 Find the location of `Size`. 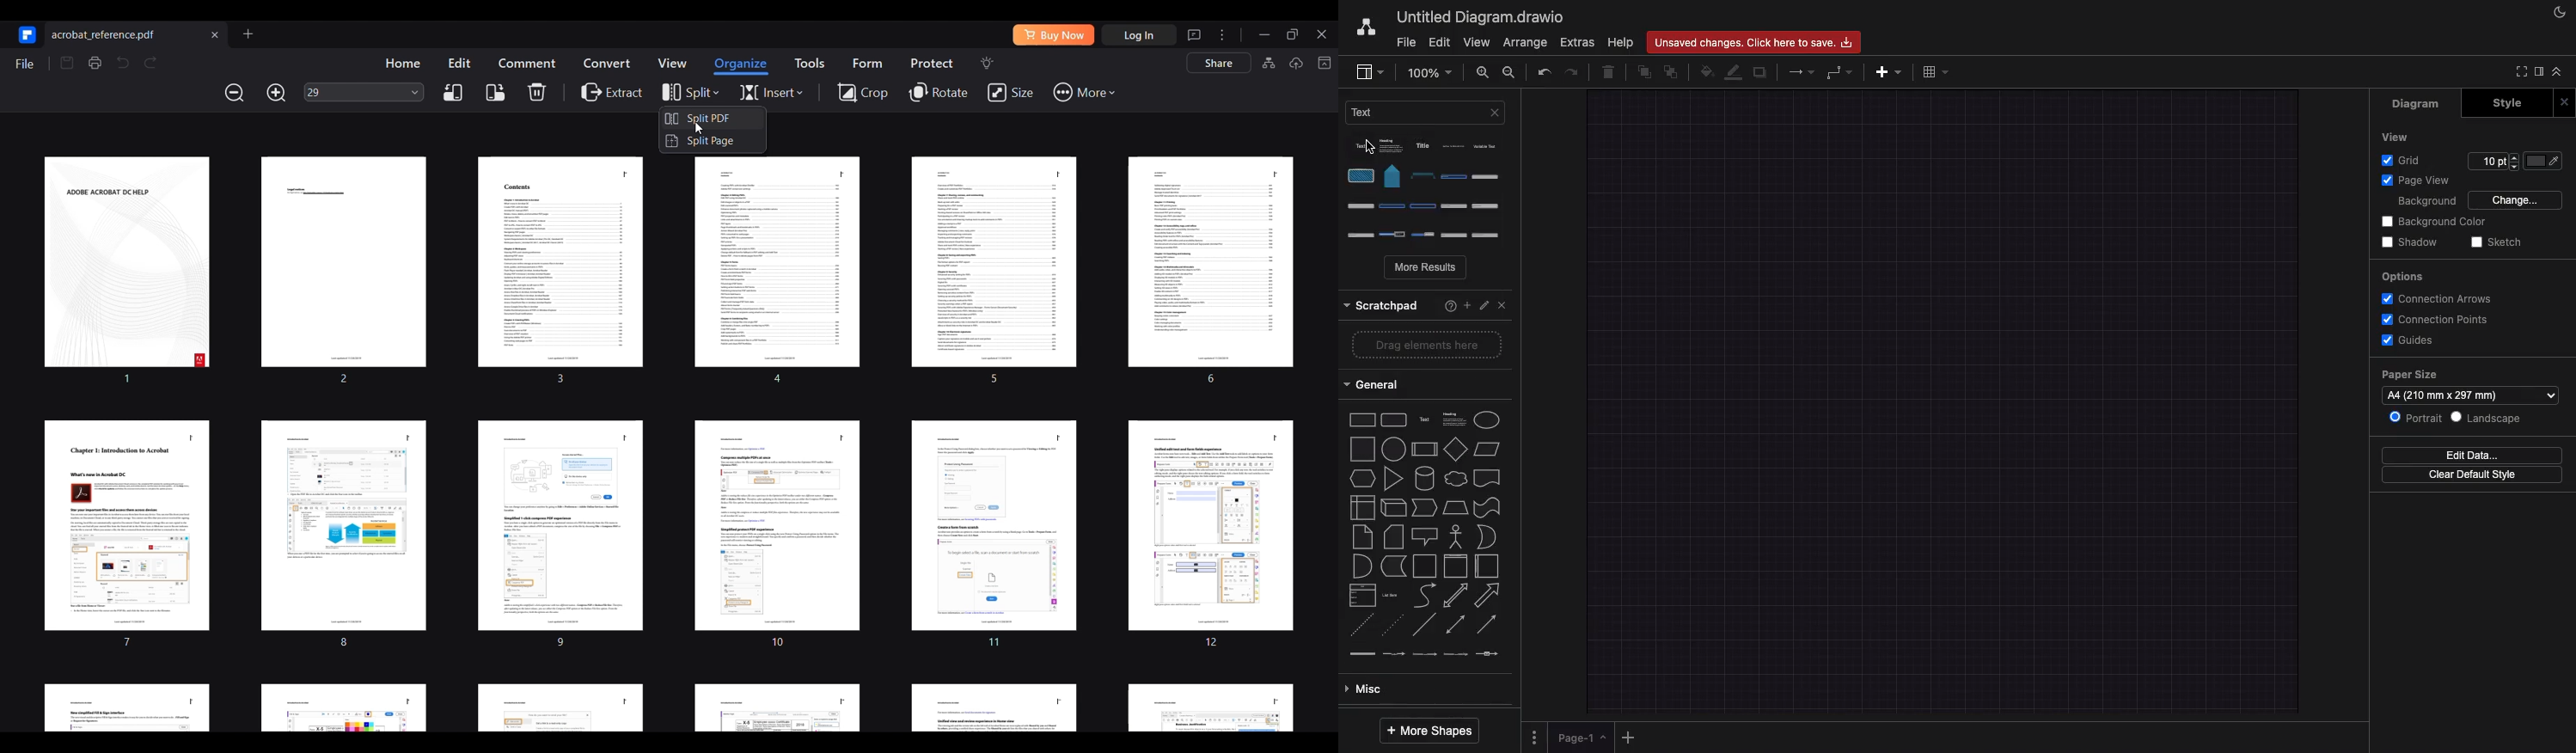

Size is located at coordinates (2493, 162).